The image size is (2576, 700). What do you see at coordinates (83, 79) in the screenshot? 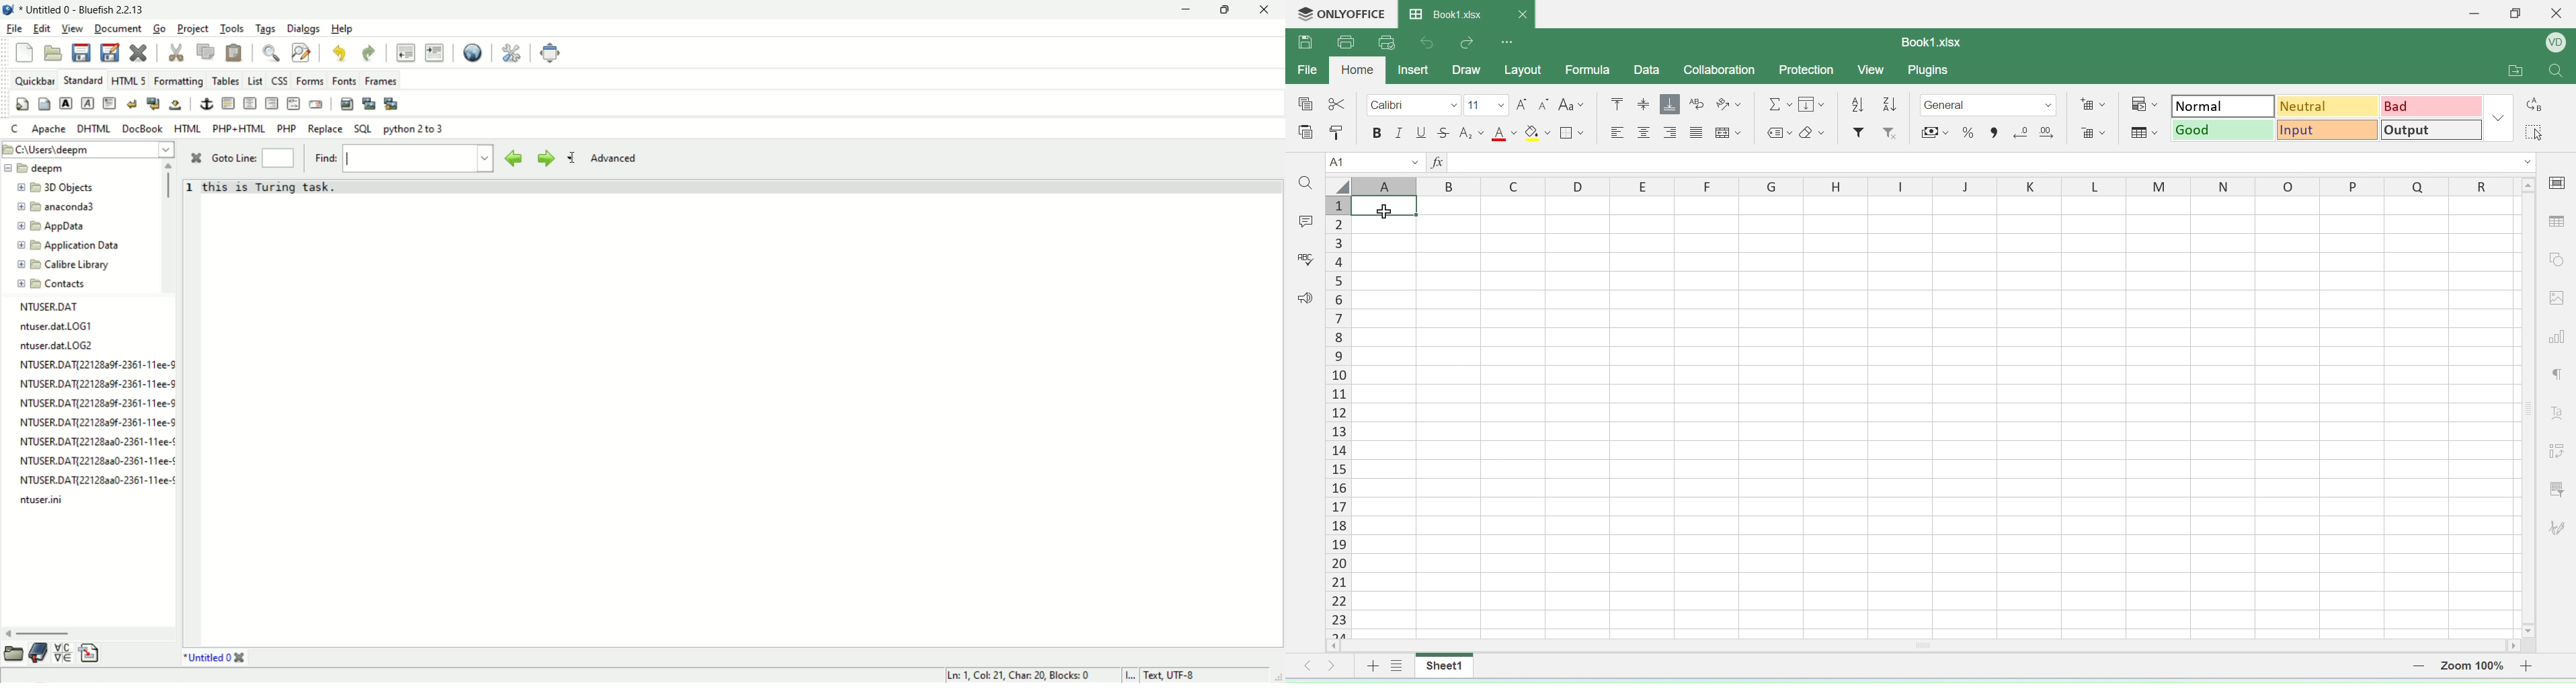
I see `standard` at bounding box center [83, 79].